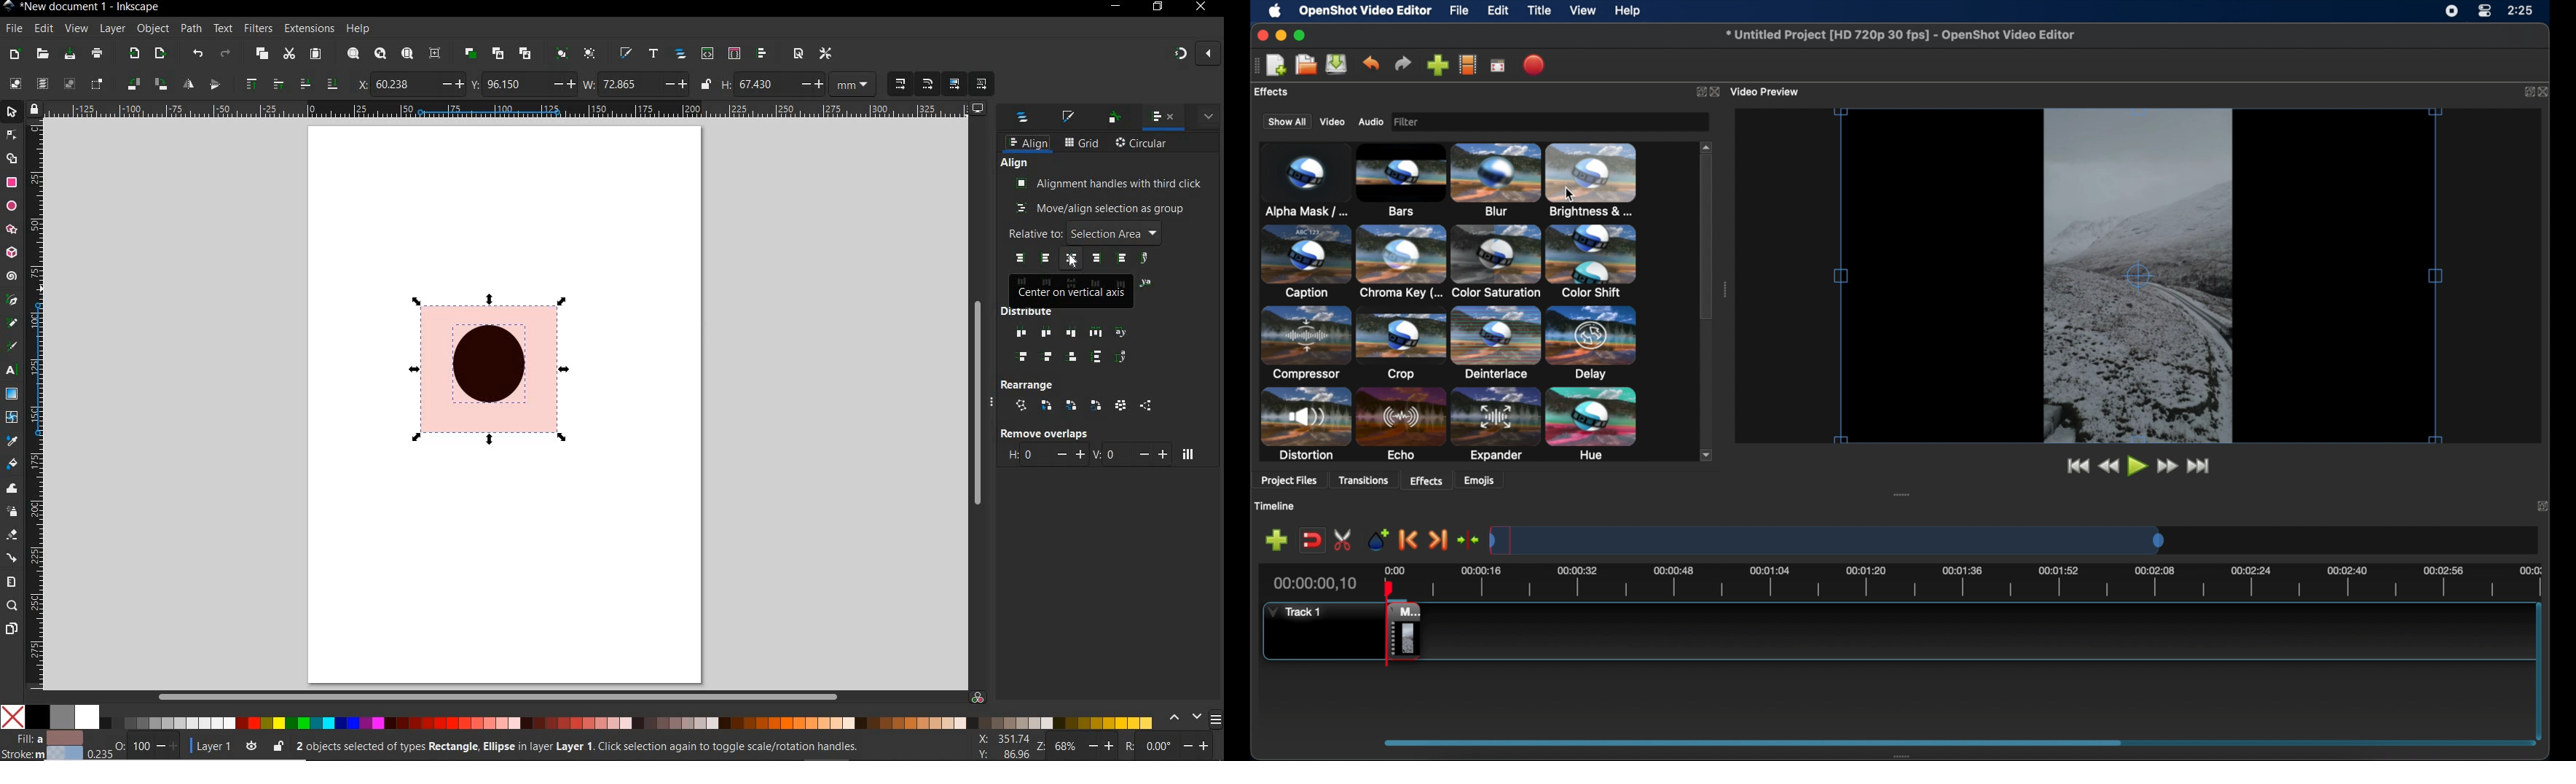 The image size is (2576, 784). I want to click on emojis, so click(1481, 481).